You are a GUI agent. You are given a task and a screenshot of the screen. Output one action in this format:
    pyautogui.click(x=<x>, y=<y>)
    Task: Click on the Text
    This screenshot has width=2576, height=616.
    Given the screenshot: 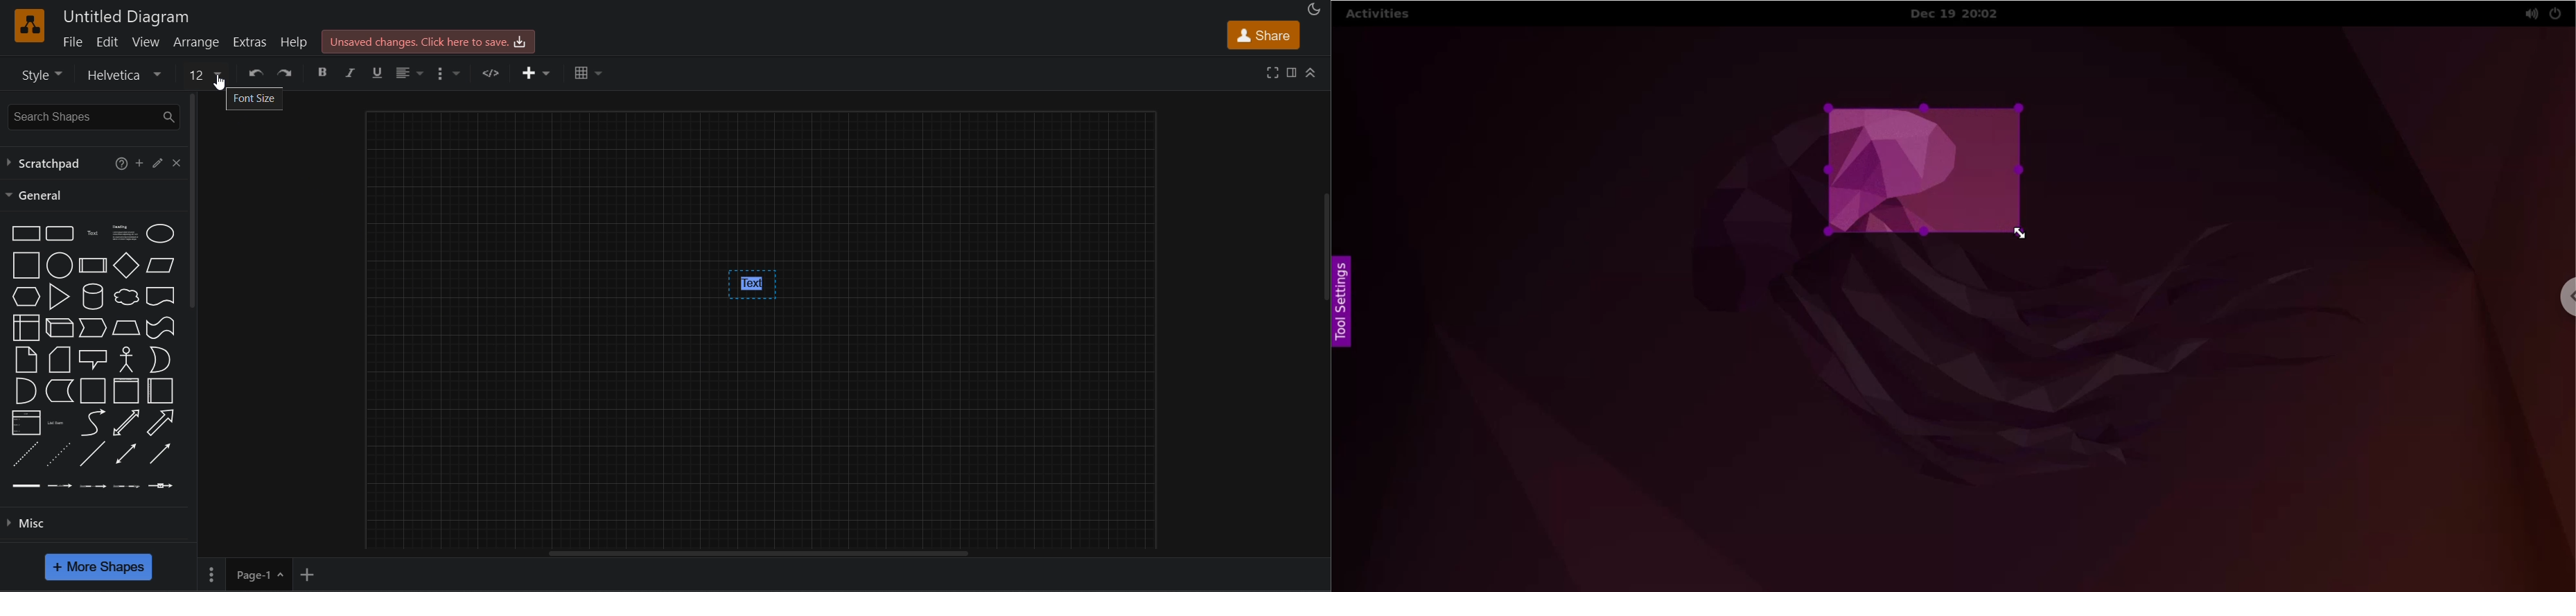 What is the action you would take?
    pyautogui.click(x=93, y=234)
    